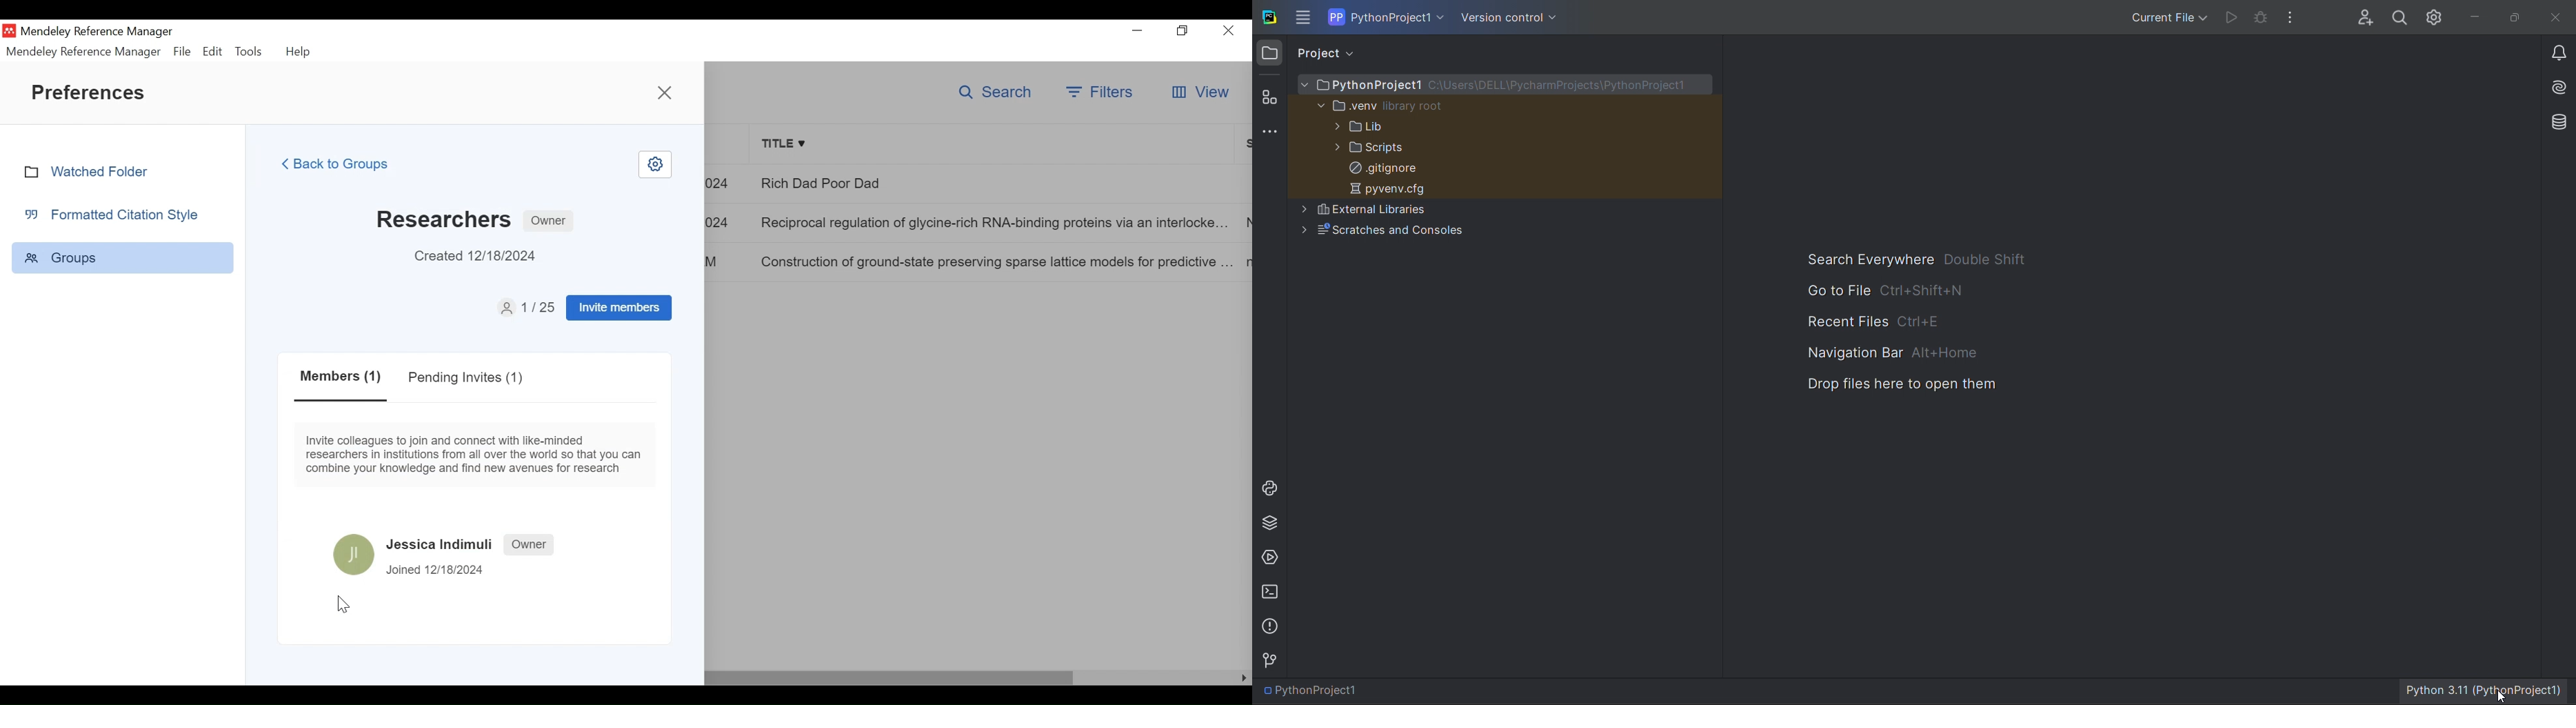  Describe the element at coordinates (2295, 16) in the screenshot. I see `more actions` at that location.